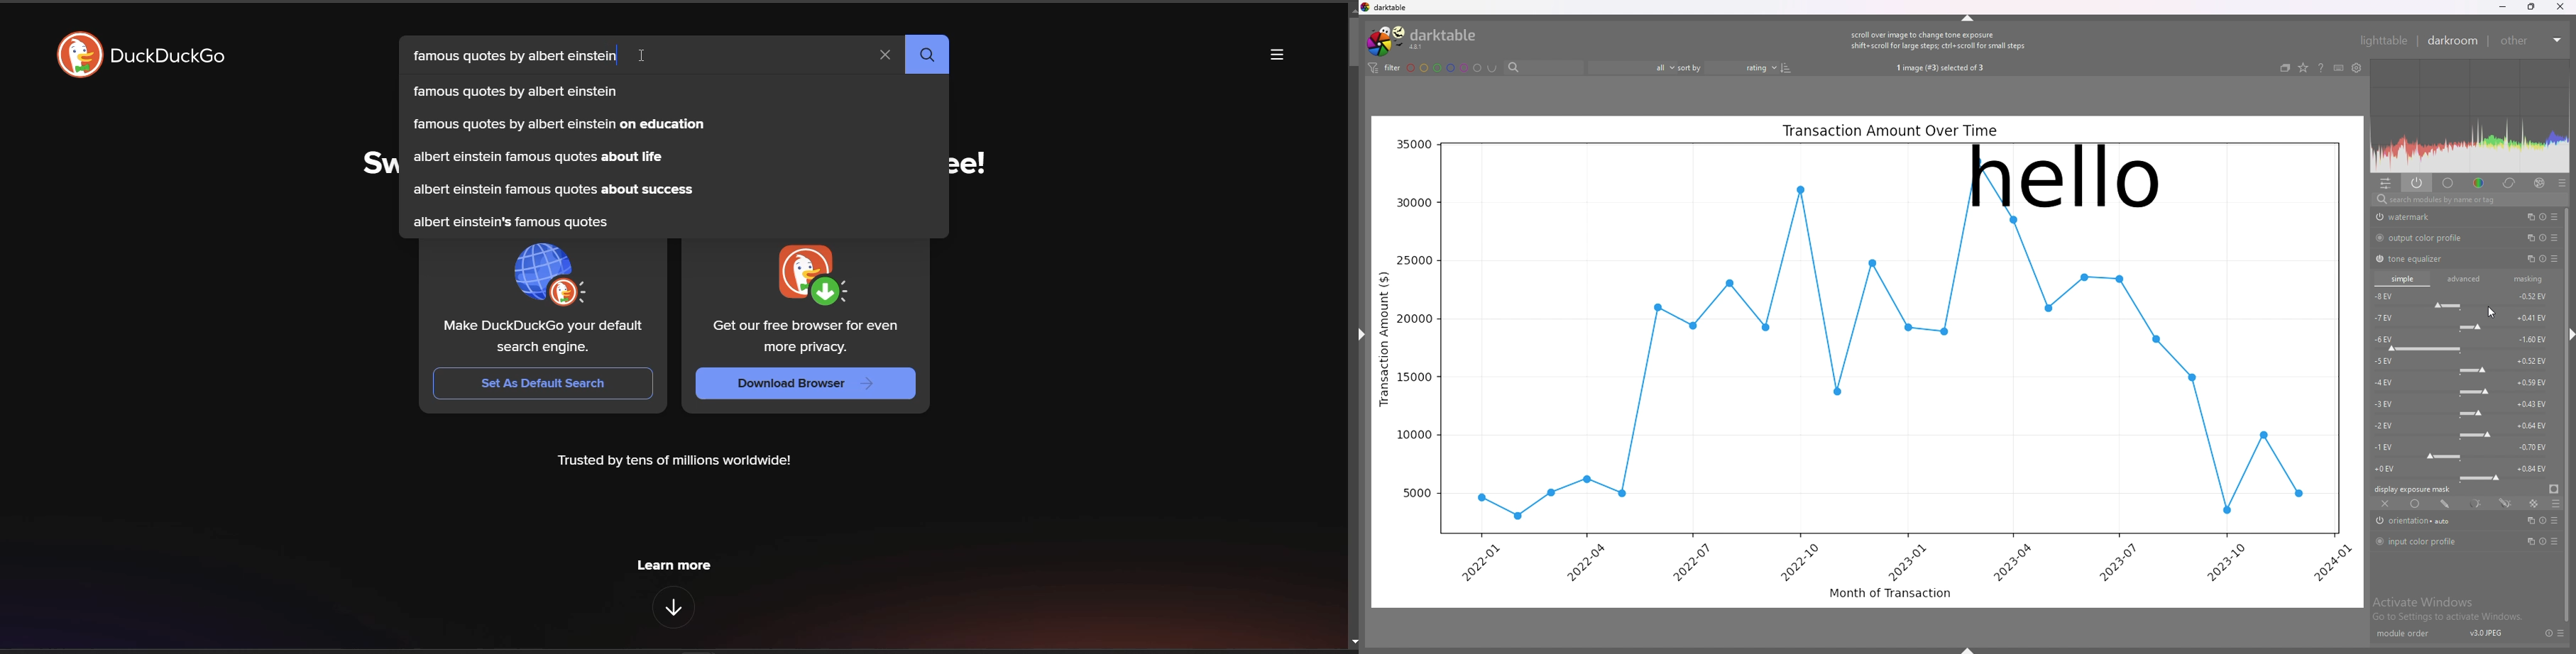  I want to click on -3 EV force, so click(2467, 407).